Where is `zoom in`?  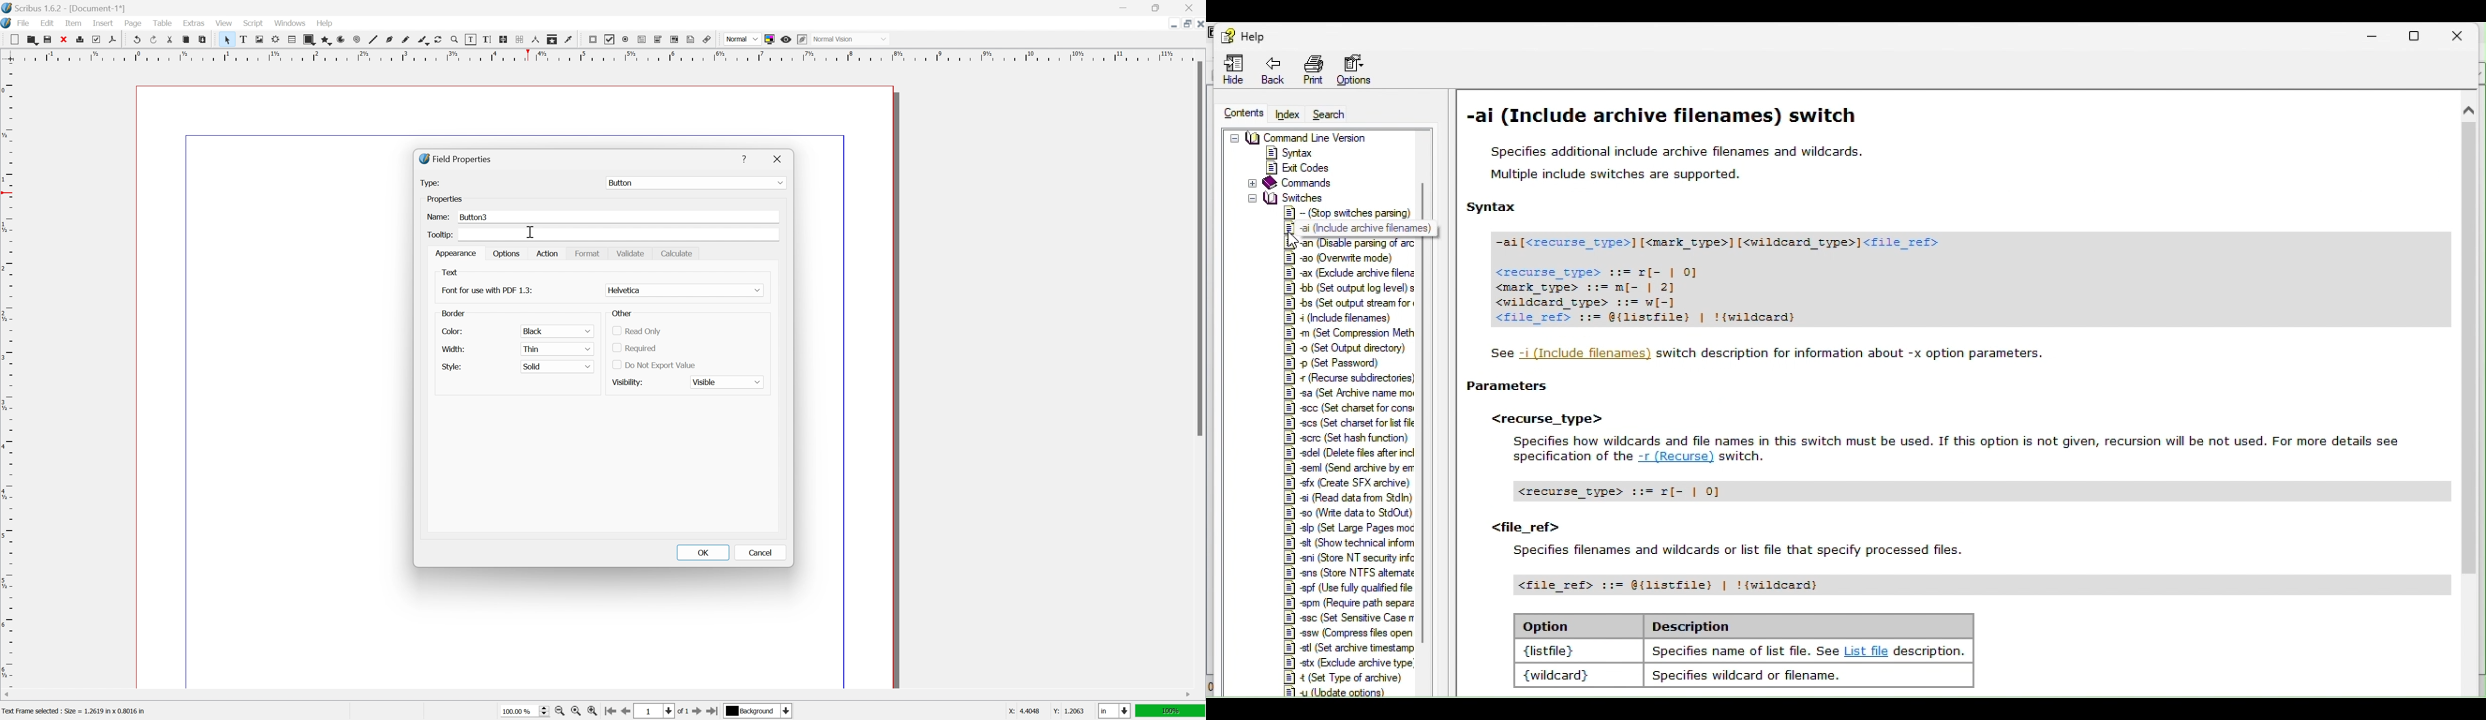 zoom in is located at coordinates (592, 712).